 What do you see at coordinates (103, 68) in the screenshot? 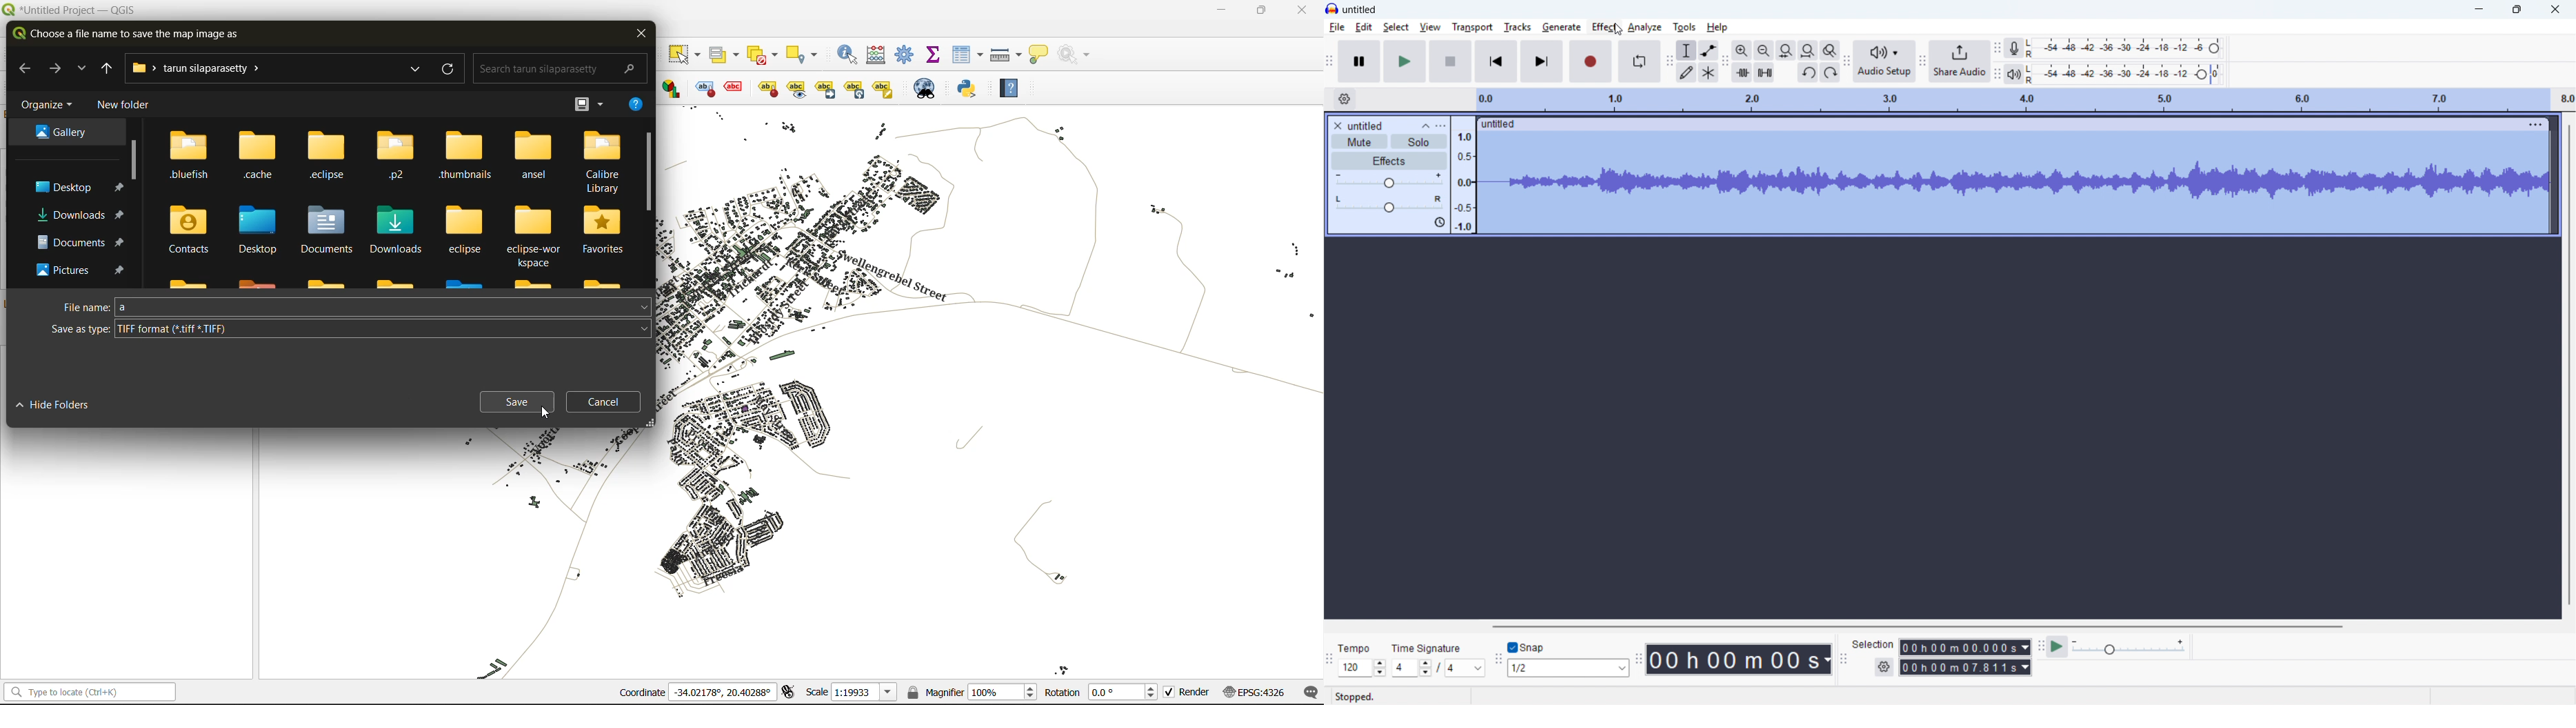
I see `previous folder` at bounding box center [103, 68].